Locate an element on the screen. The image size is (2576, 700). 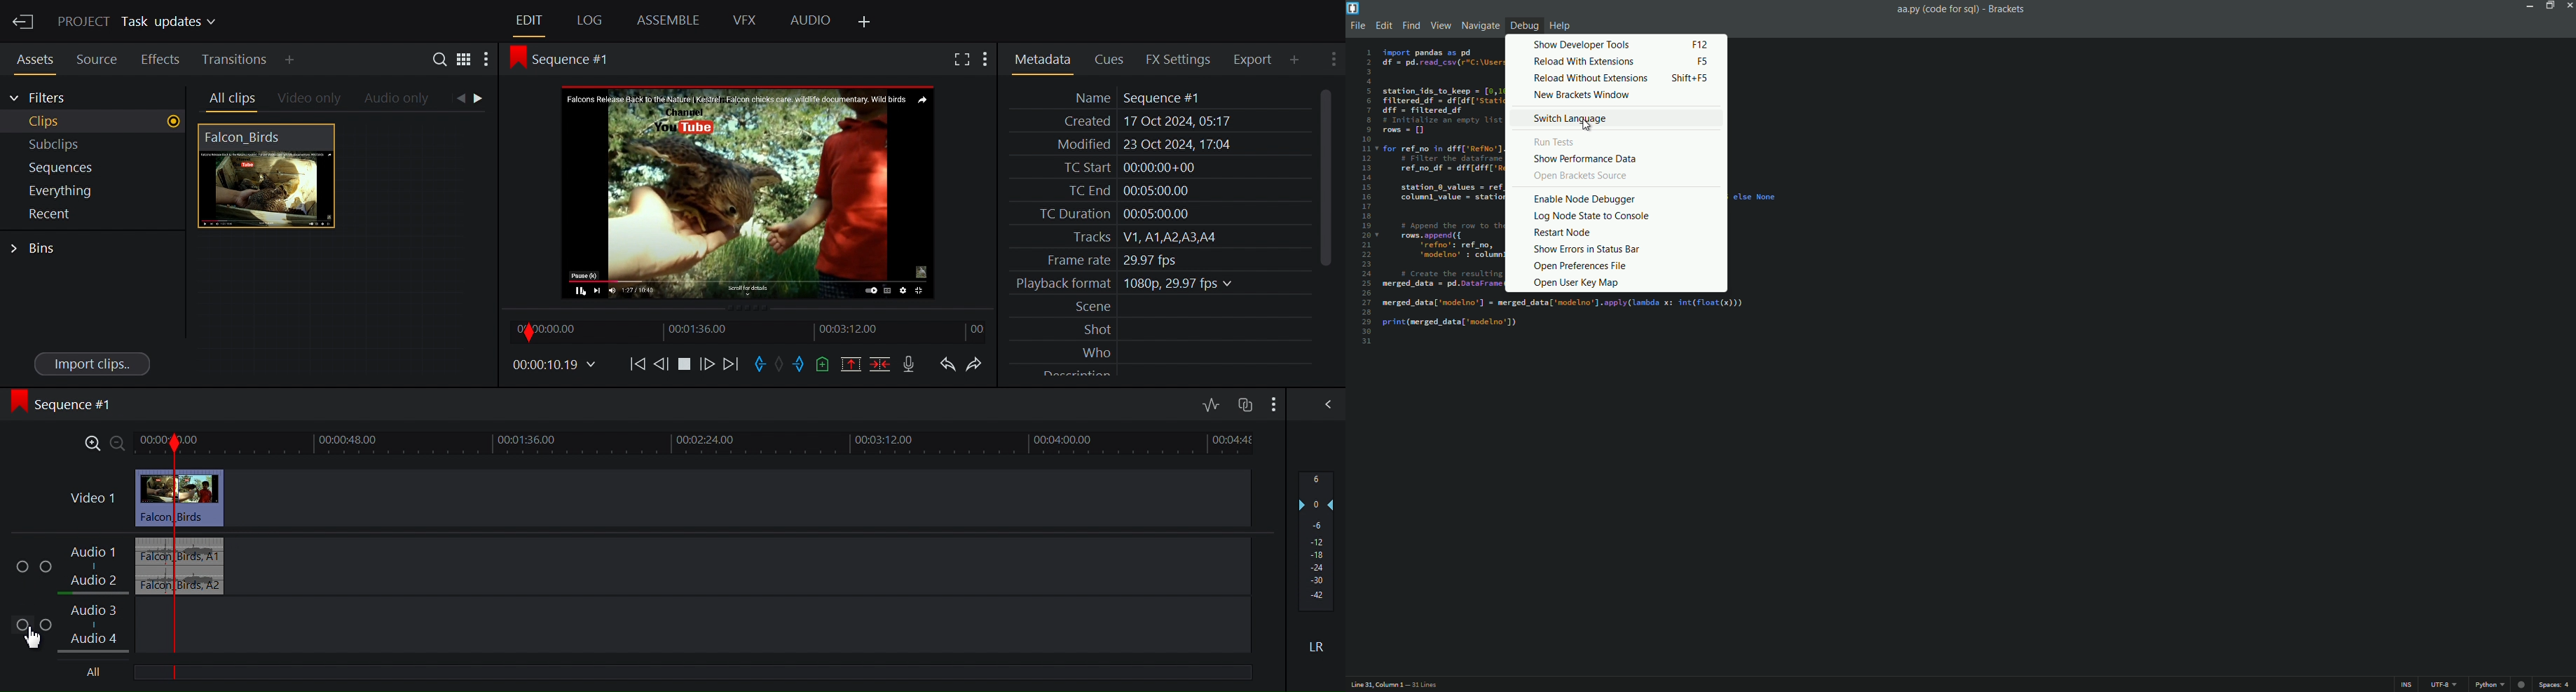
Clear is located at coordinates (1754, 195).